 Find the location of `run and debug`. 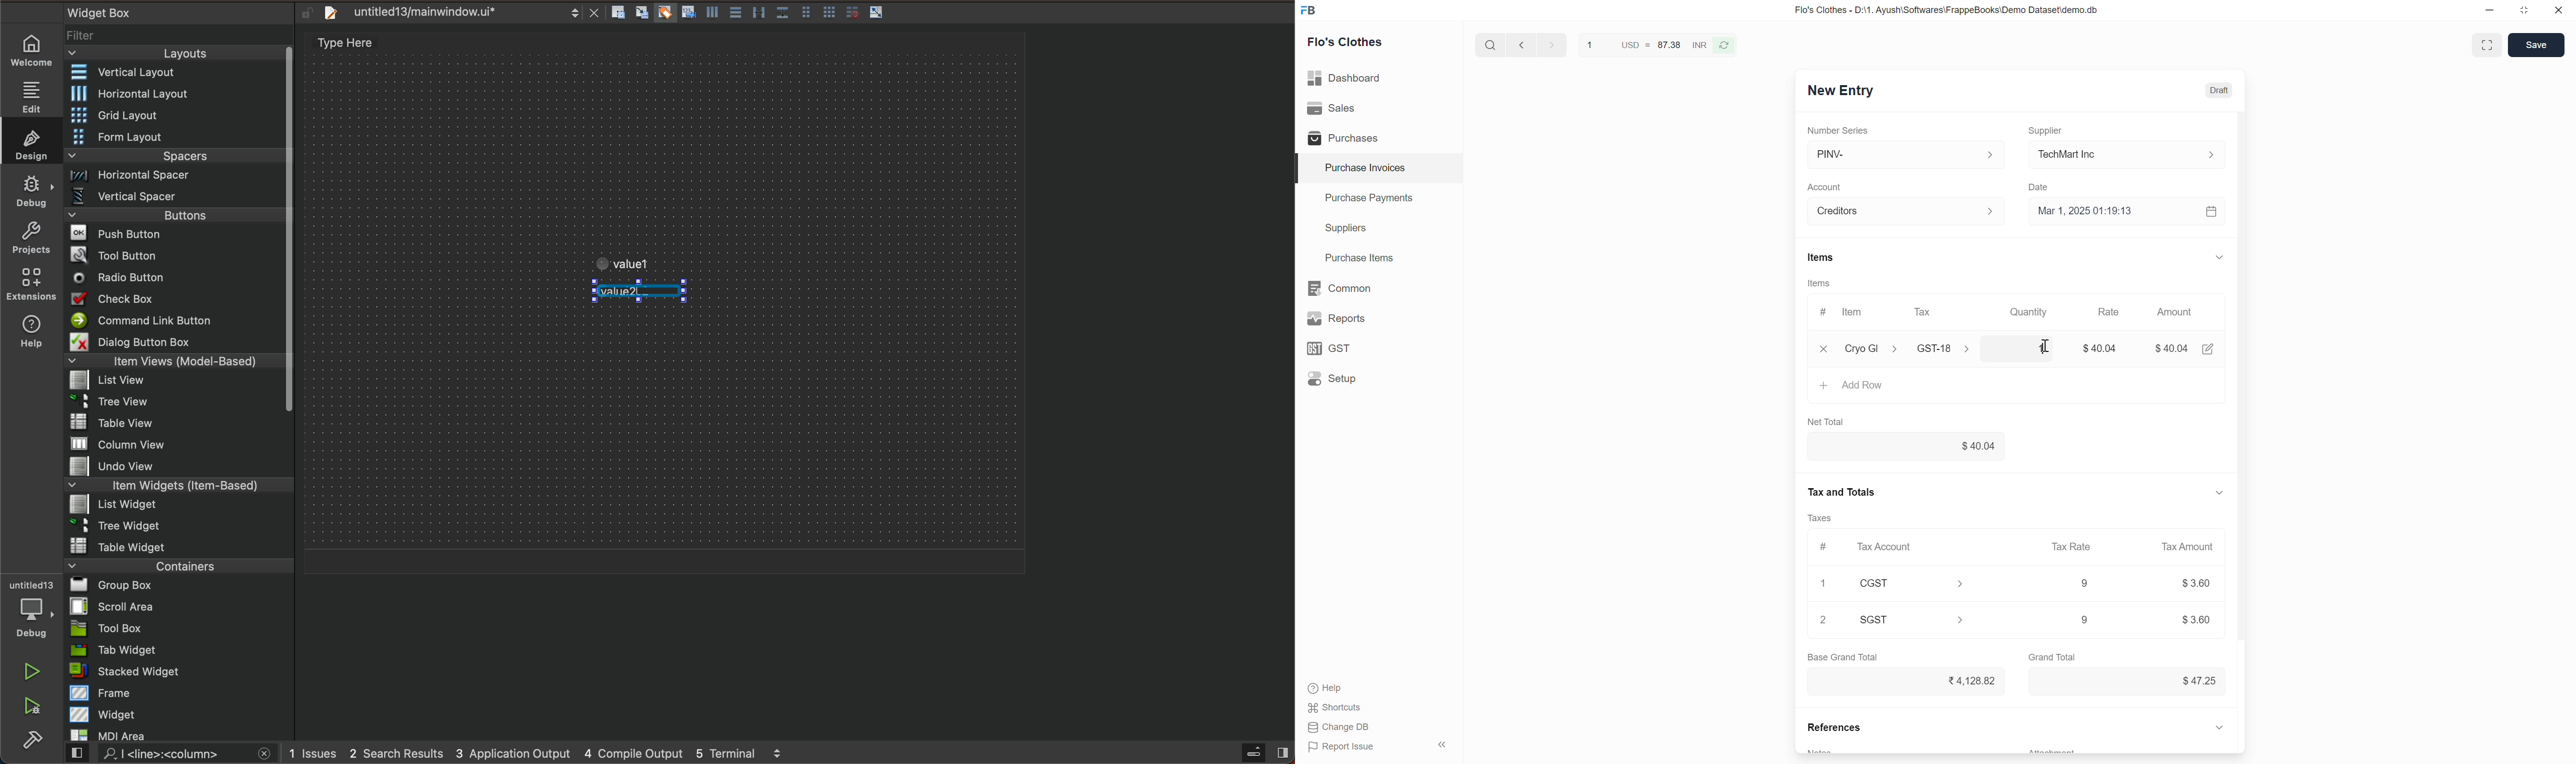

run and debug is located at coordinates (33, 708).